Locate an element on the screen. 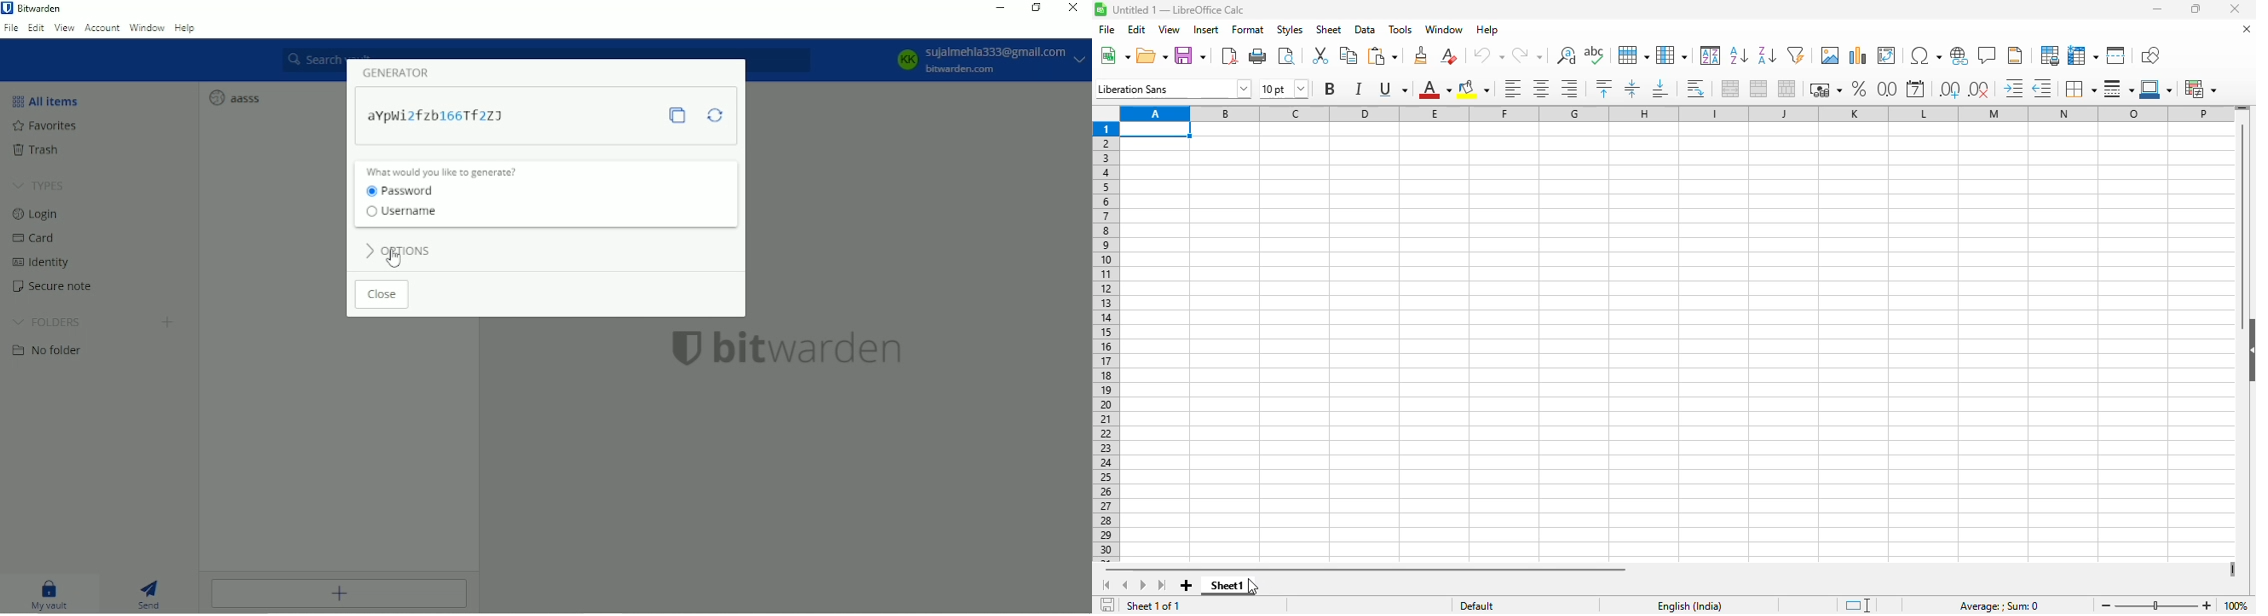  export directly as PDF is located at coordinates (1229, 55).